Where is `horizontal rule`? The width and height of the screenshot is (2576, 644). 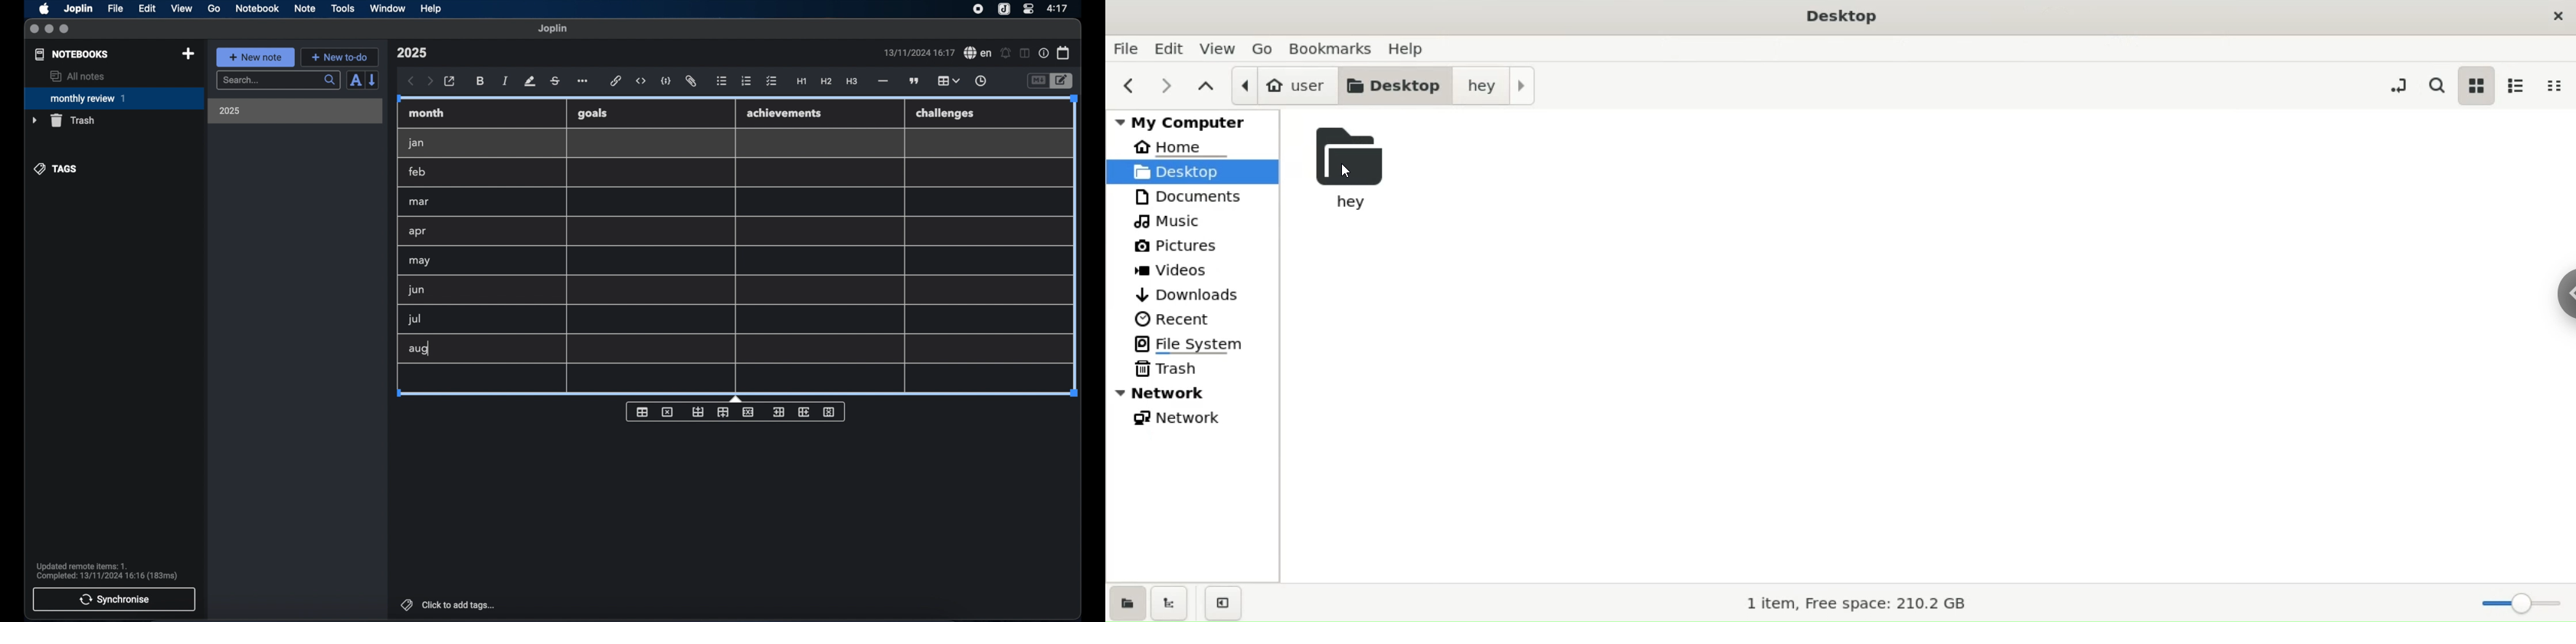 horizontal rule is located at coordinates (882, 81).